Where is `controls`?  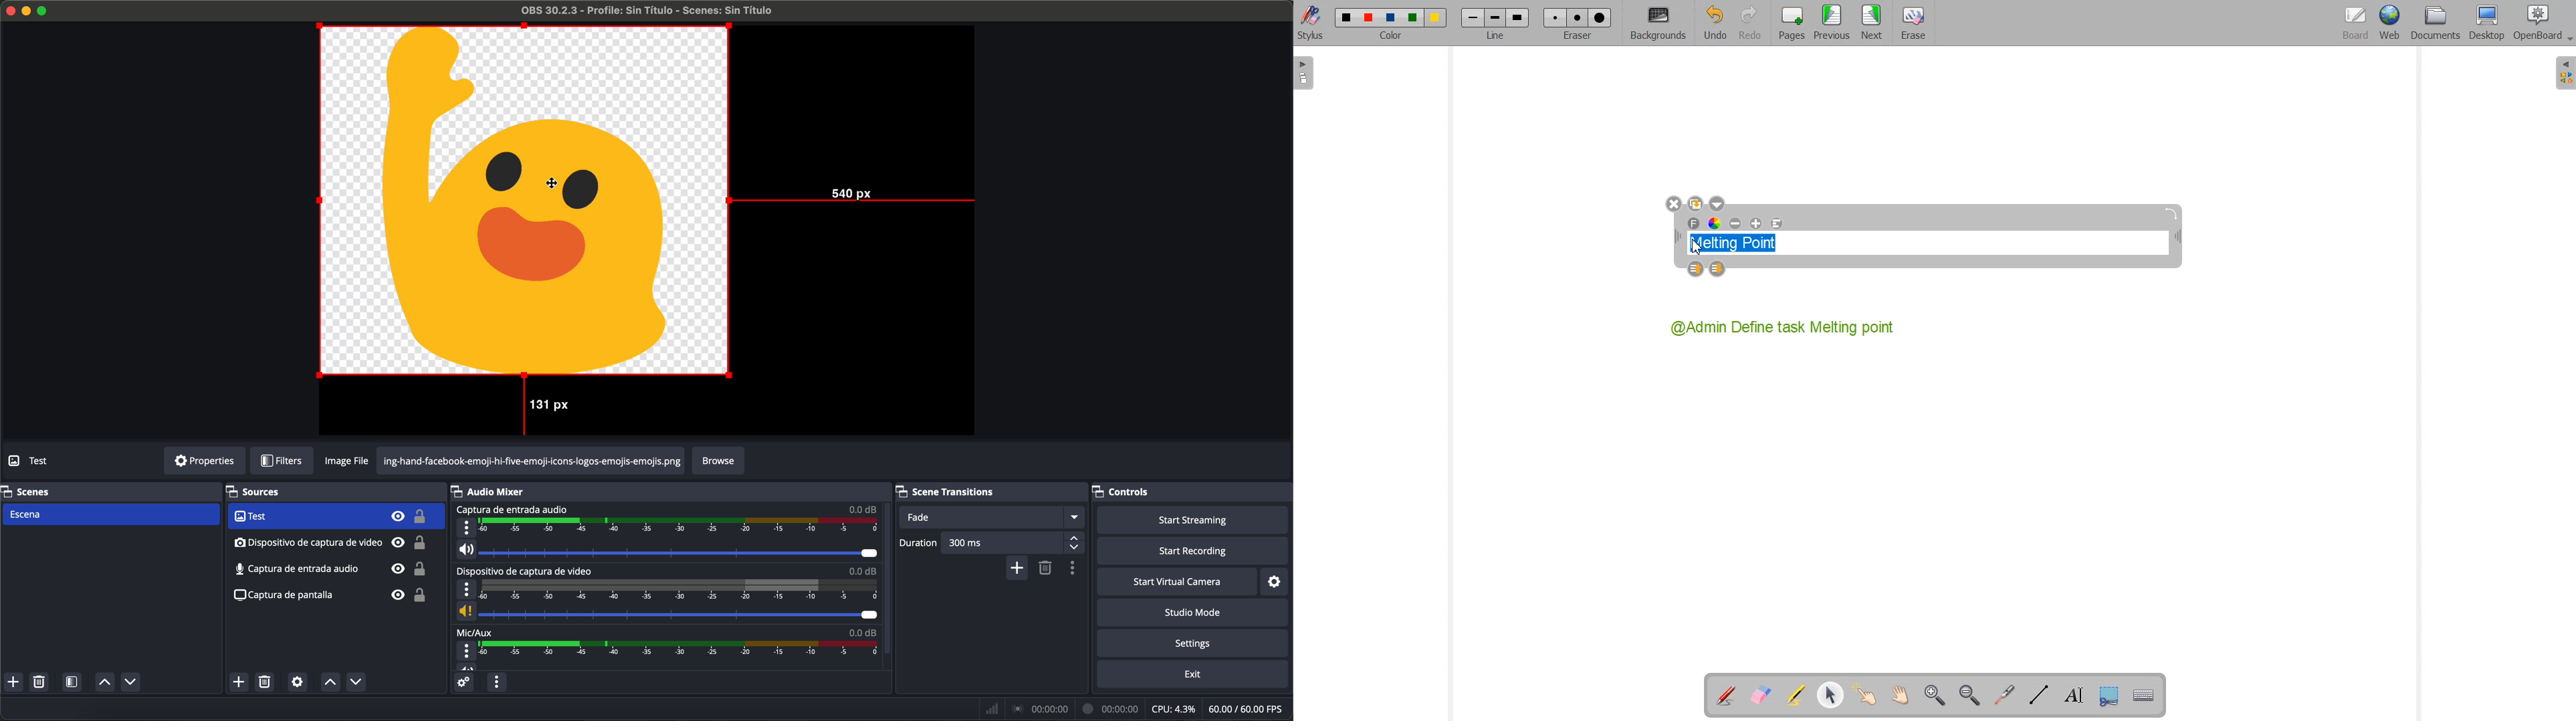
controls is located at coordinates (1131, 489).